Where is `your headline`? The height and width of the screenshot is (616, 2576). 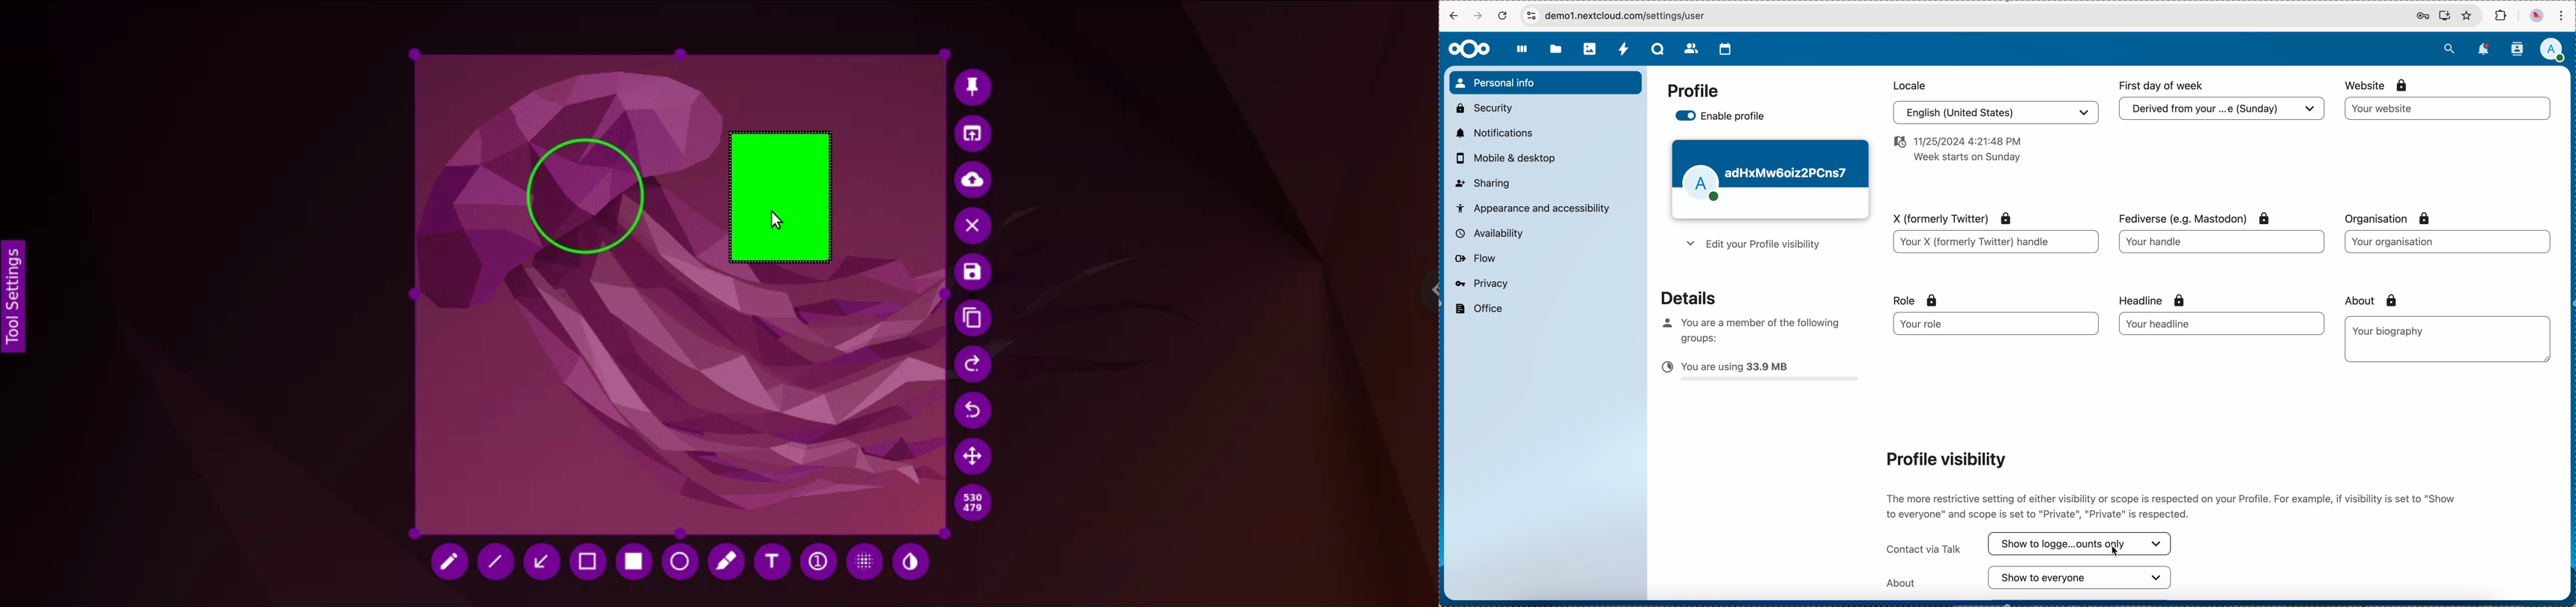
your headline is located at coordinates (2195, 323).